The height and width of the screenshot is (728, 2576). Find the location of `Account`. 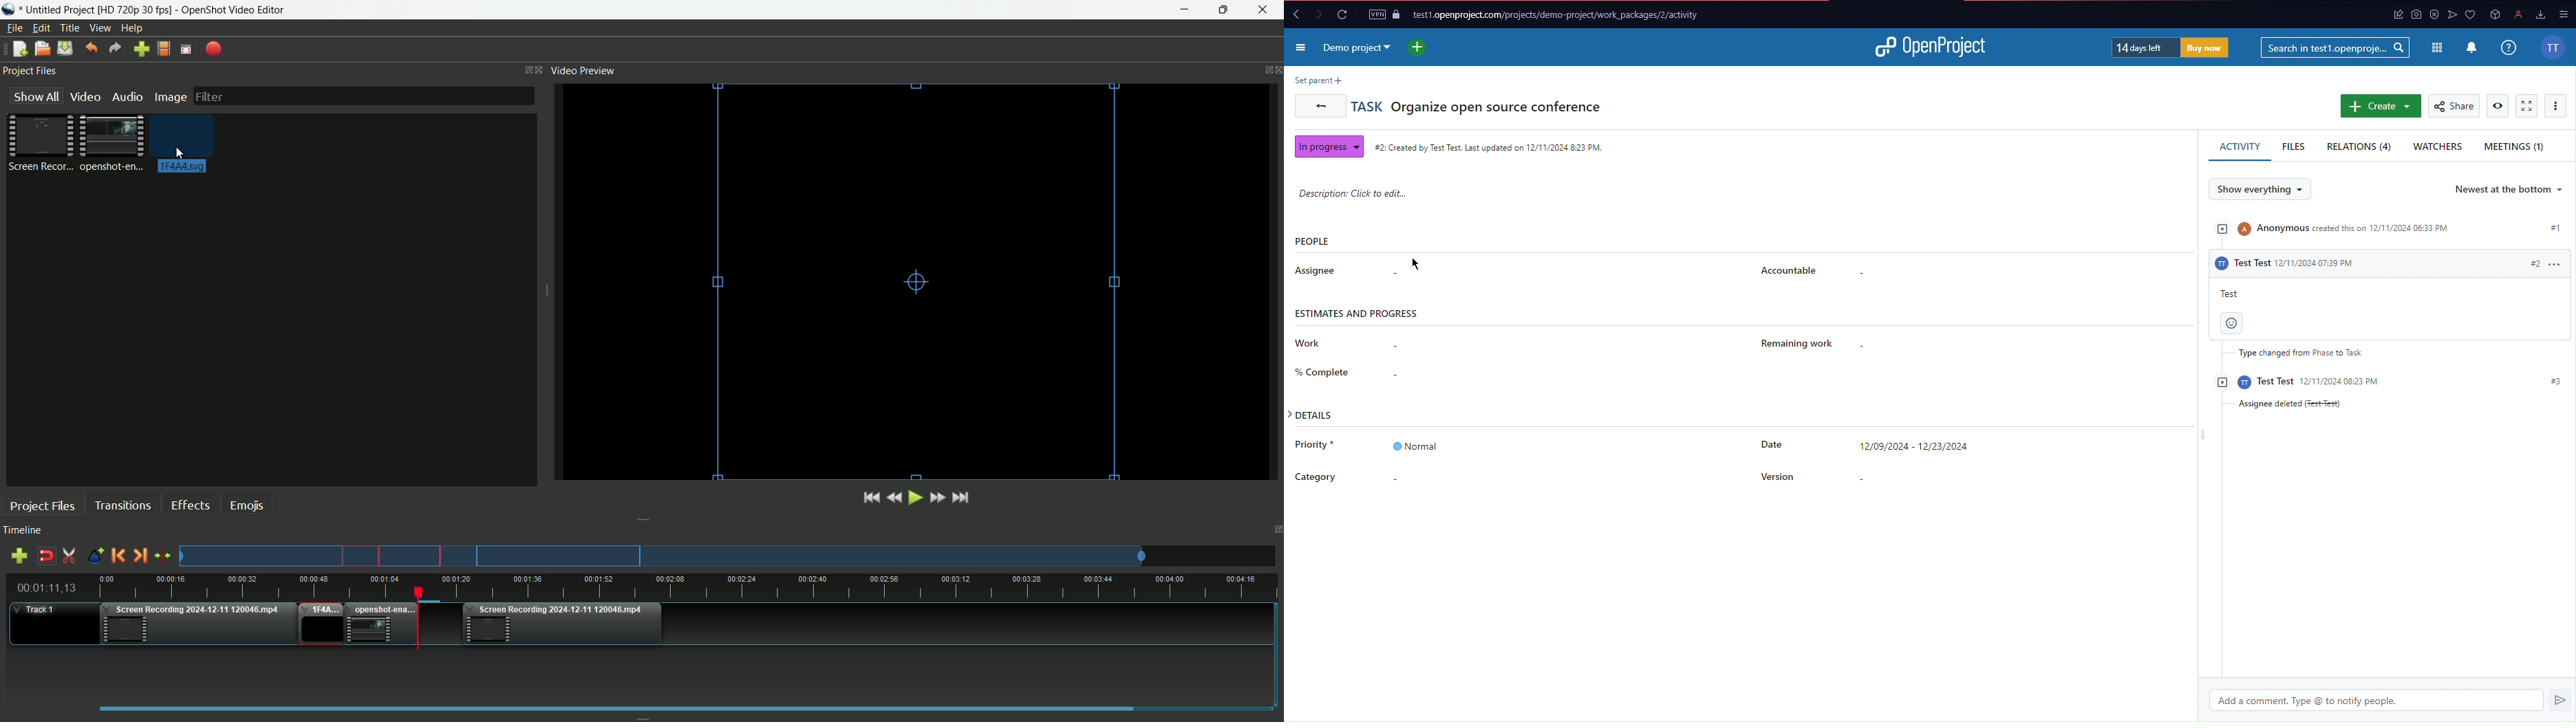

Account is located at coordinates (2555, 46).